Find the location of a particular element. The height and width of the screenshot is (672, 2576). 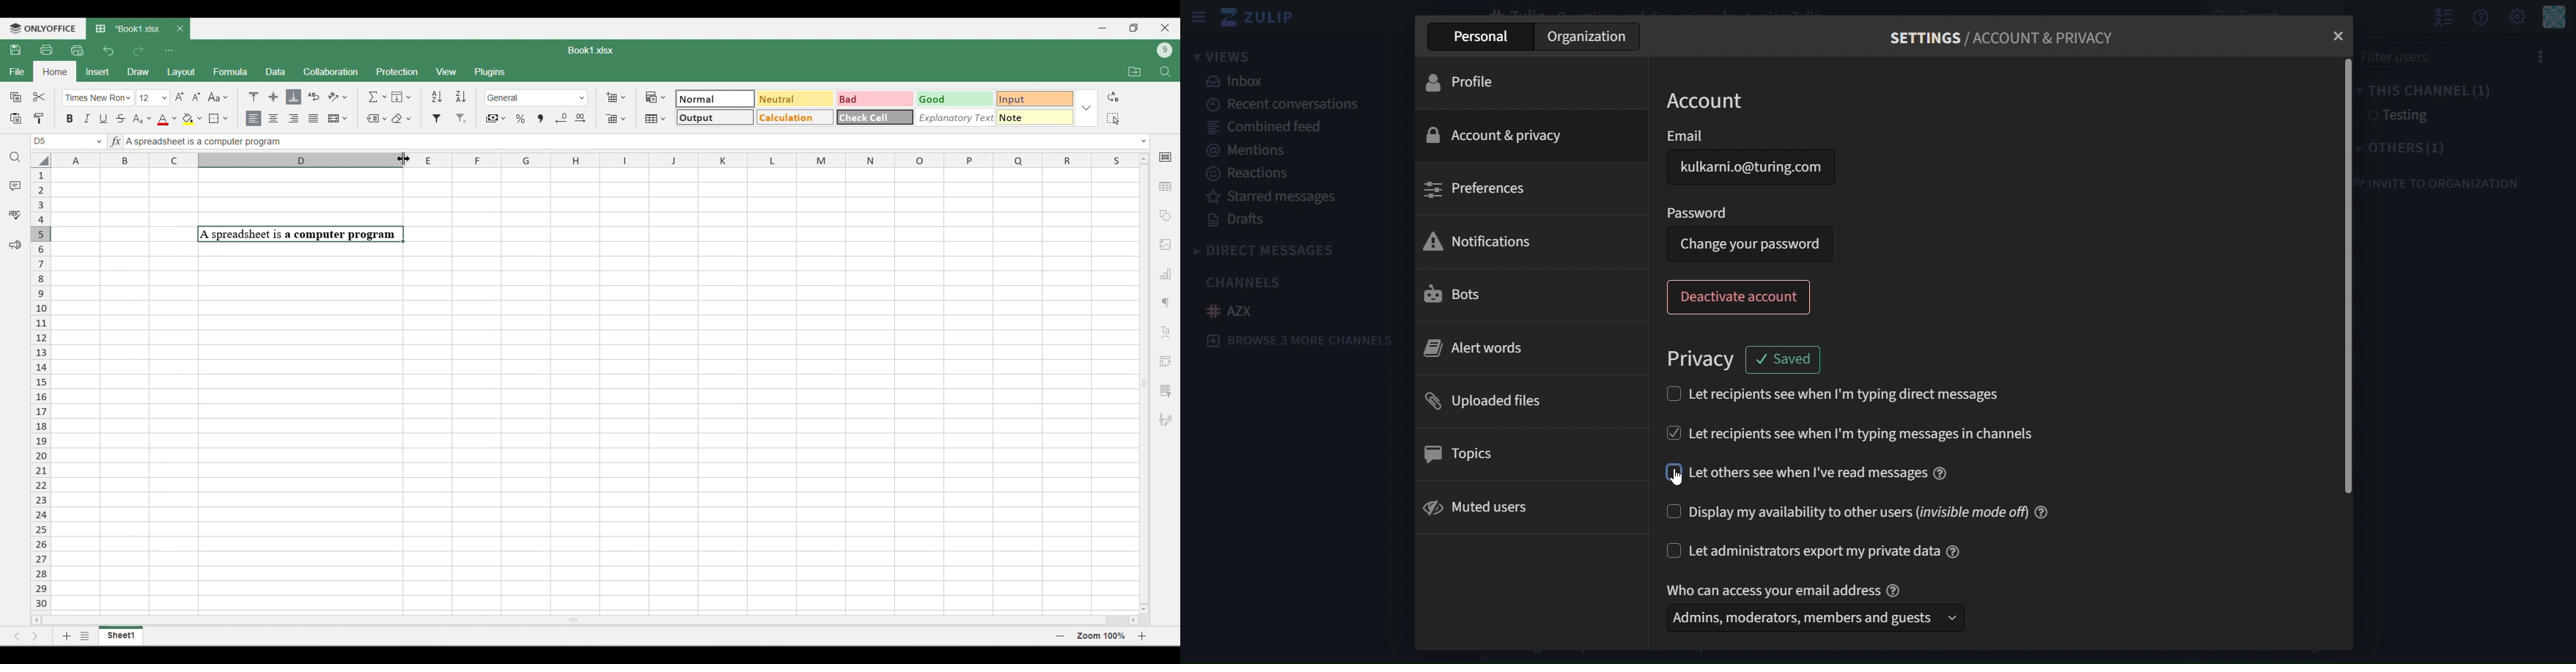

Change cell is located at coordinates (100, 141).